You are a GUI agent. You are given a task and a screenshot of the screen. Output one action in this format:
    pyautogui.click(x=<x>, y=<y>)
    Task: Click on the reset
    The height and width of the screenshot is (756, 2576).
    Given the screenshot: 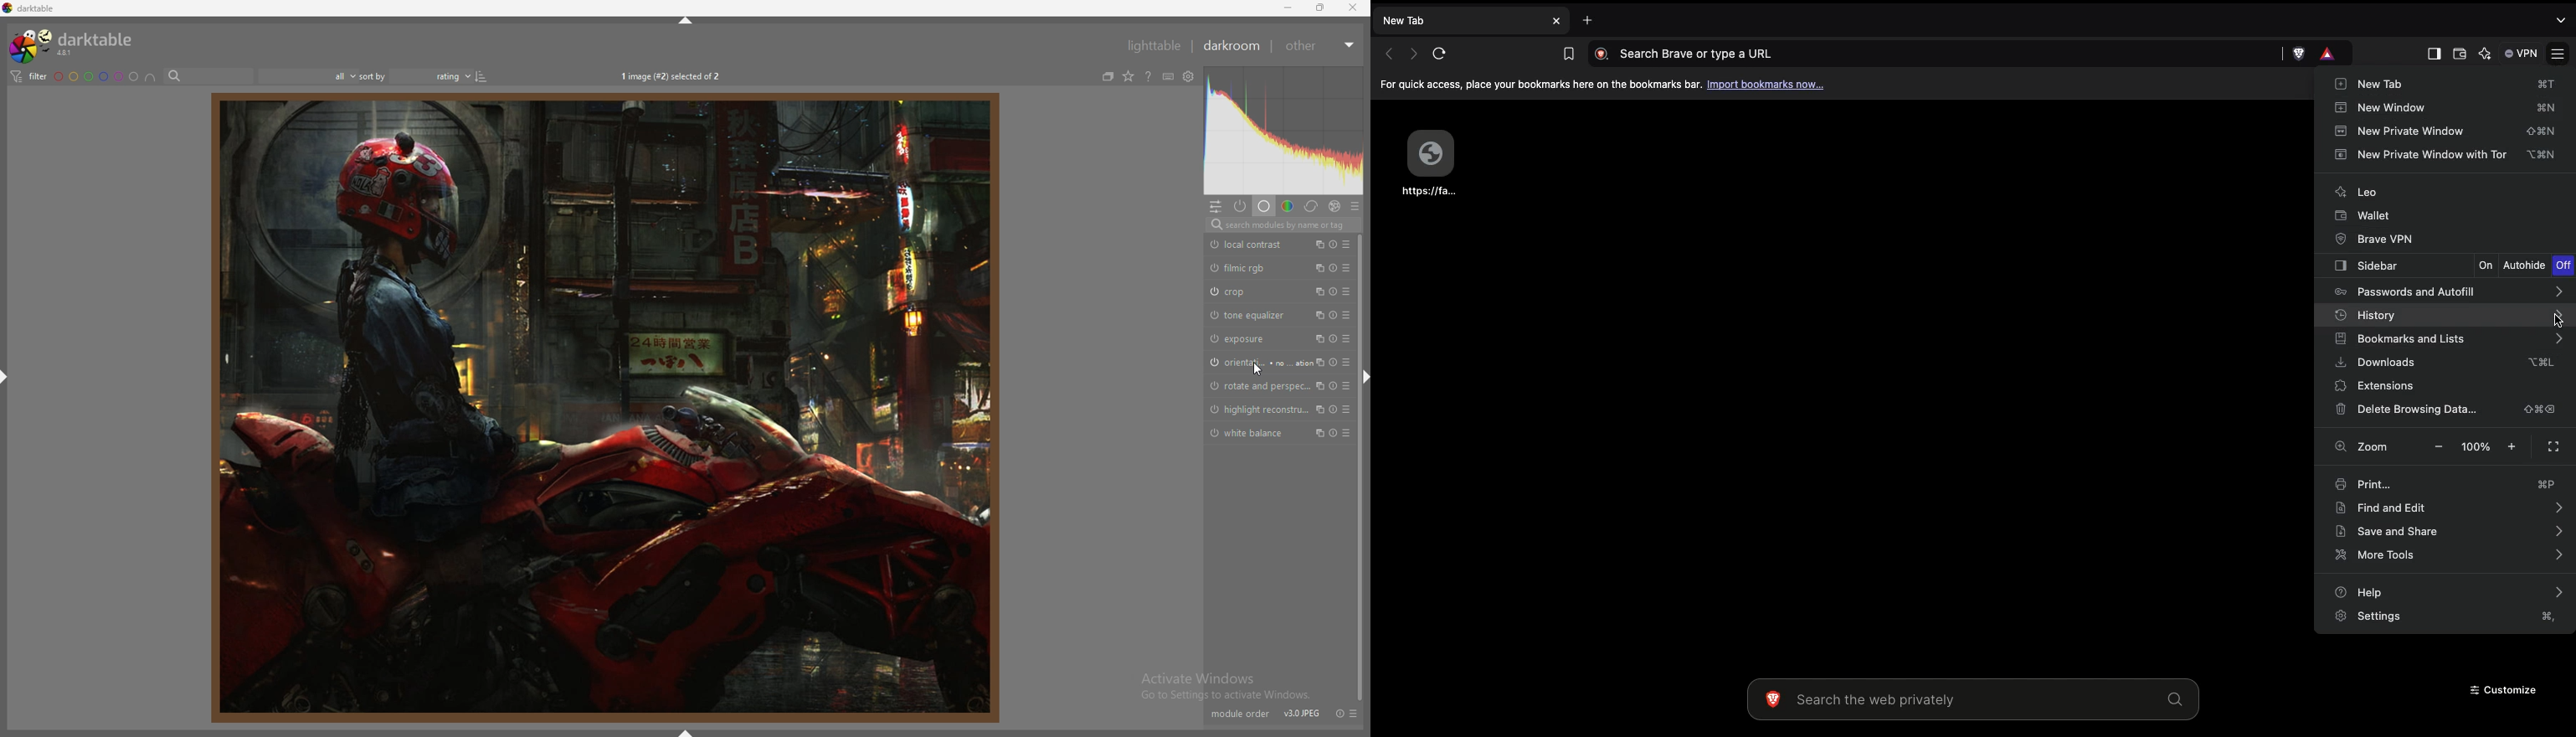 What is the action you would take?
    pyautogui.click(x=1334, y=292)
    